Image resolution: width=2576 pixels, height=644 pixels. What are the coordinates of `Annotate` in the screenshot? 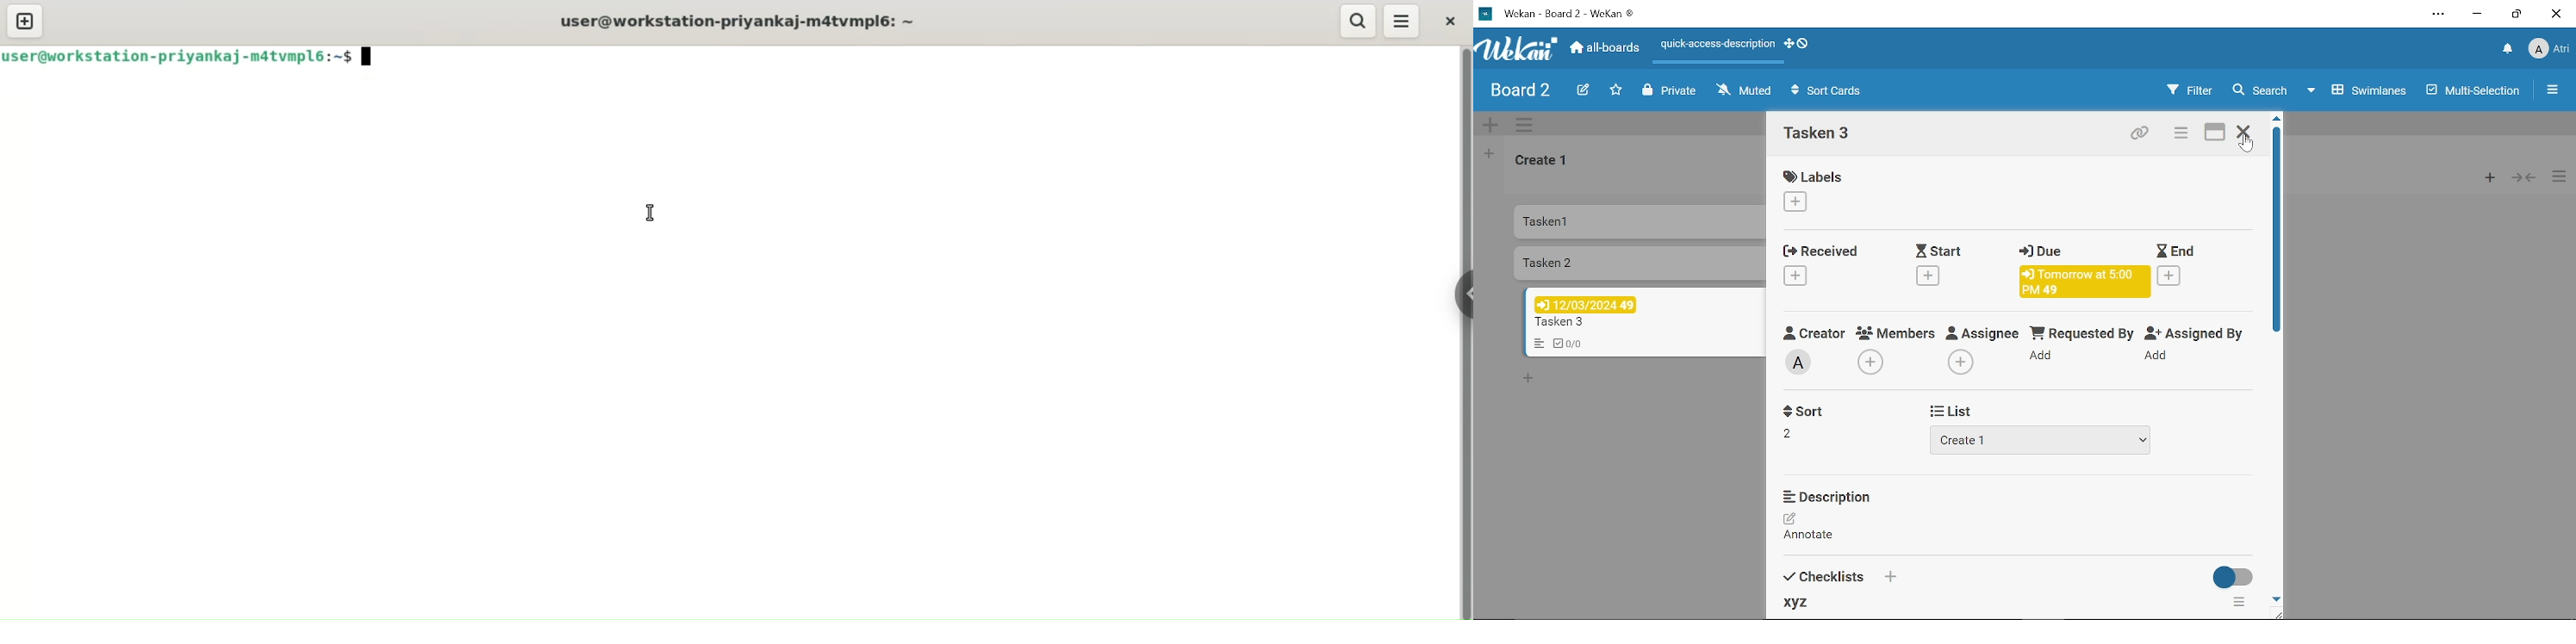 It's located at (1810, 527).